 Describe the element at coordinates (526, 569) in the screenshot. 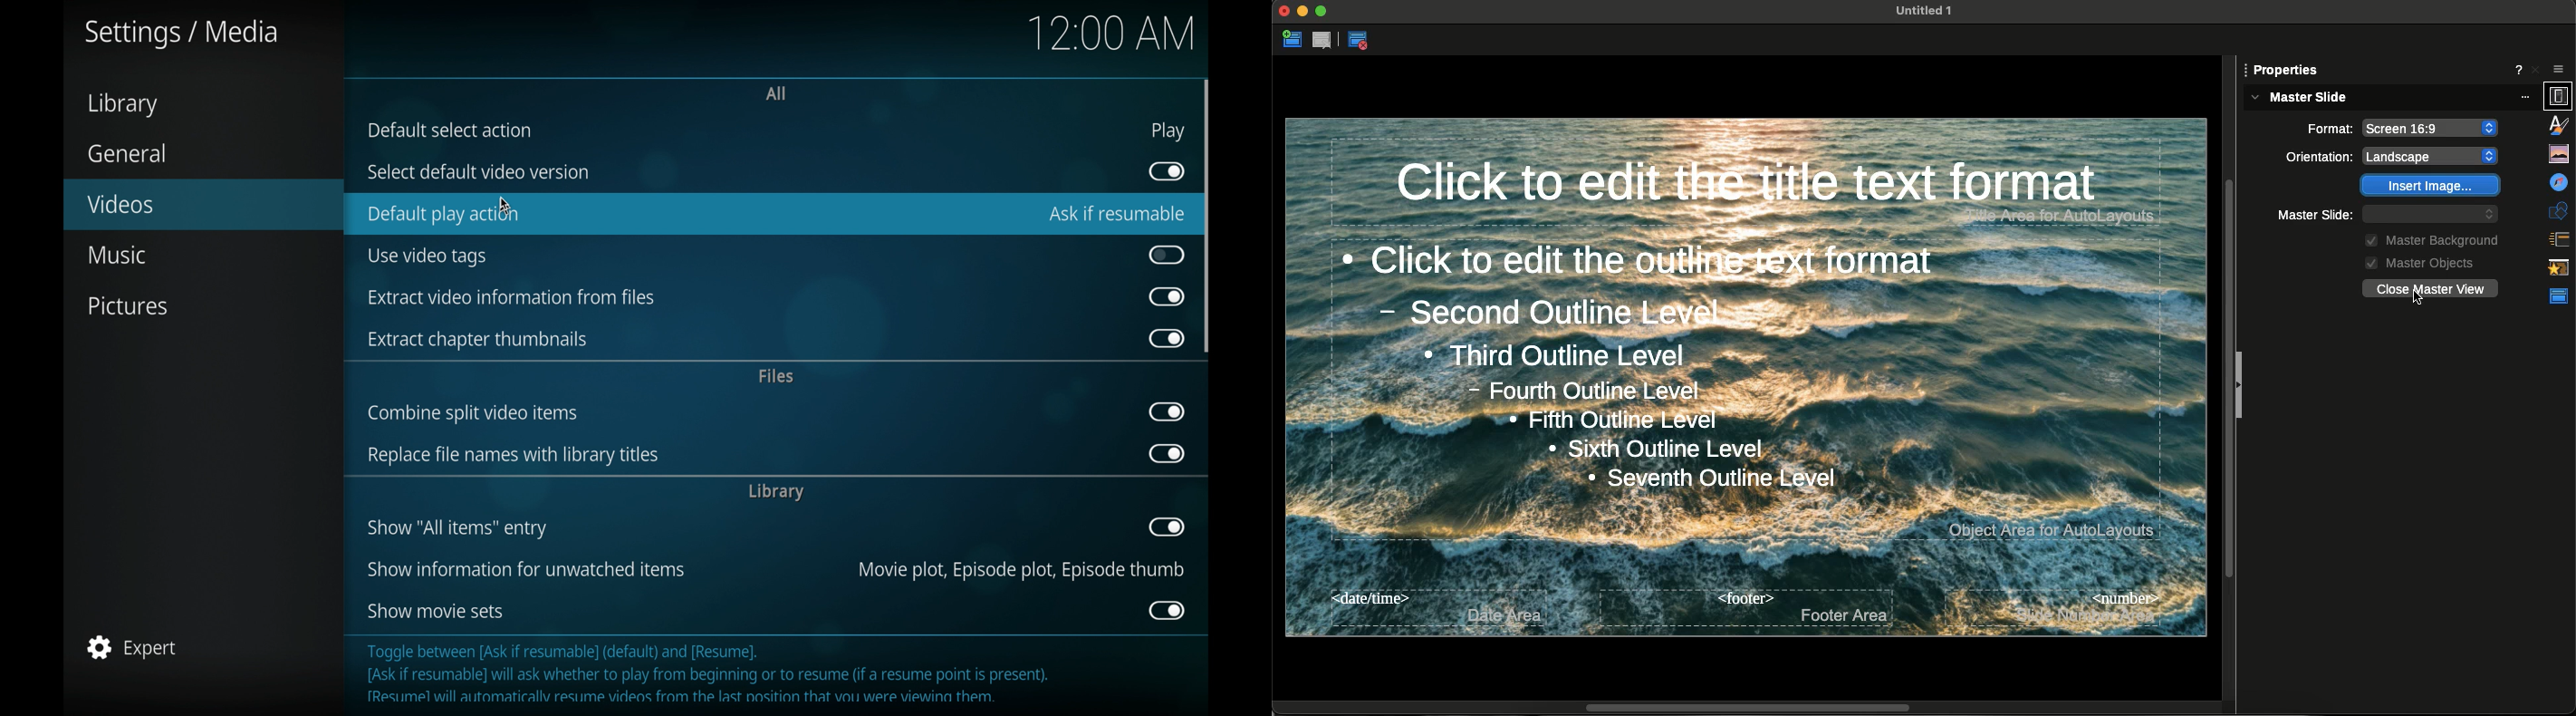

I see `show information for unwatched items` at that location.